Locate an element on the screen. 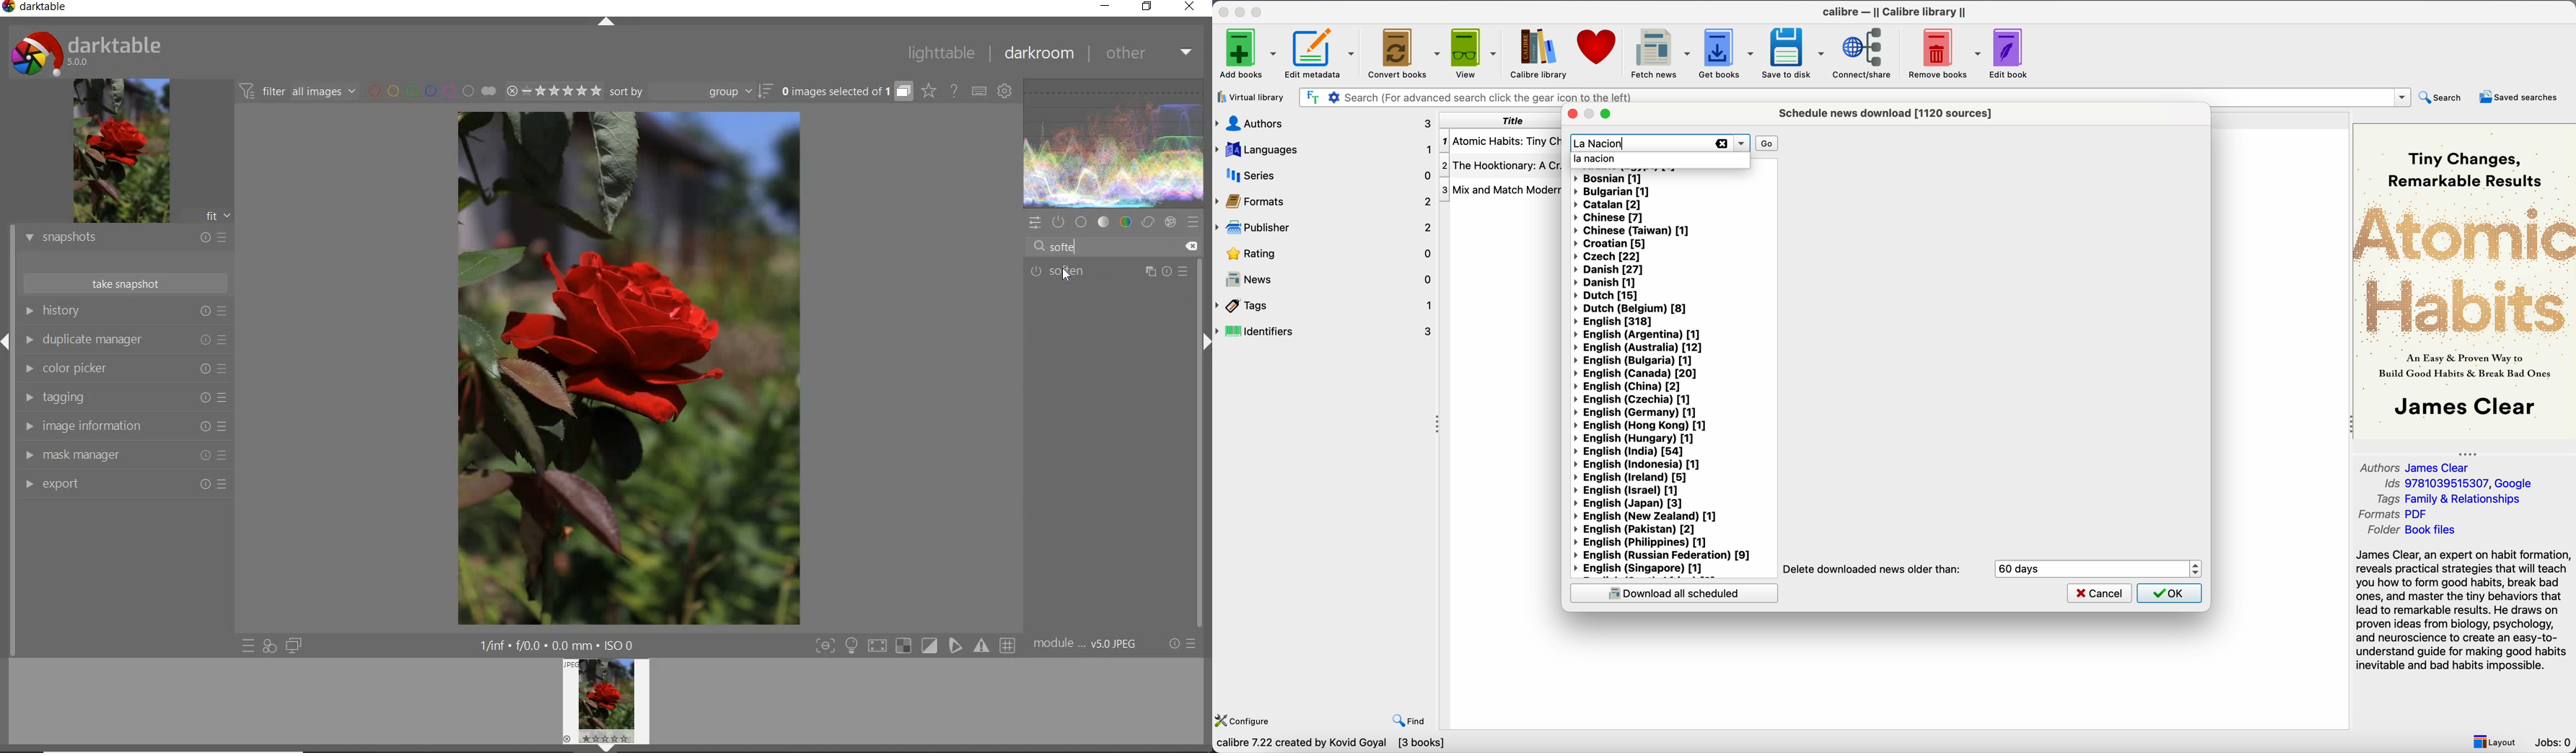  click to change overlays on thumbnails is located at coordinates (926, 90).